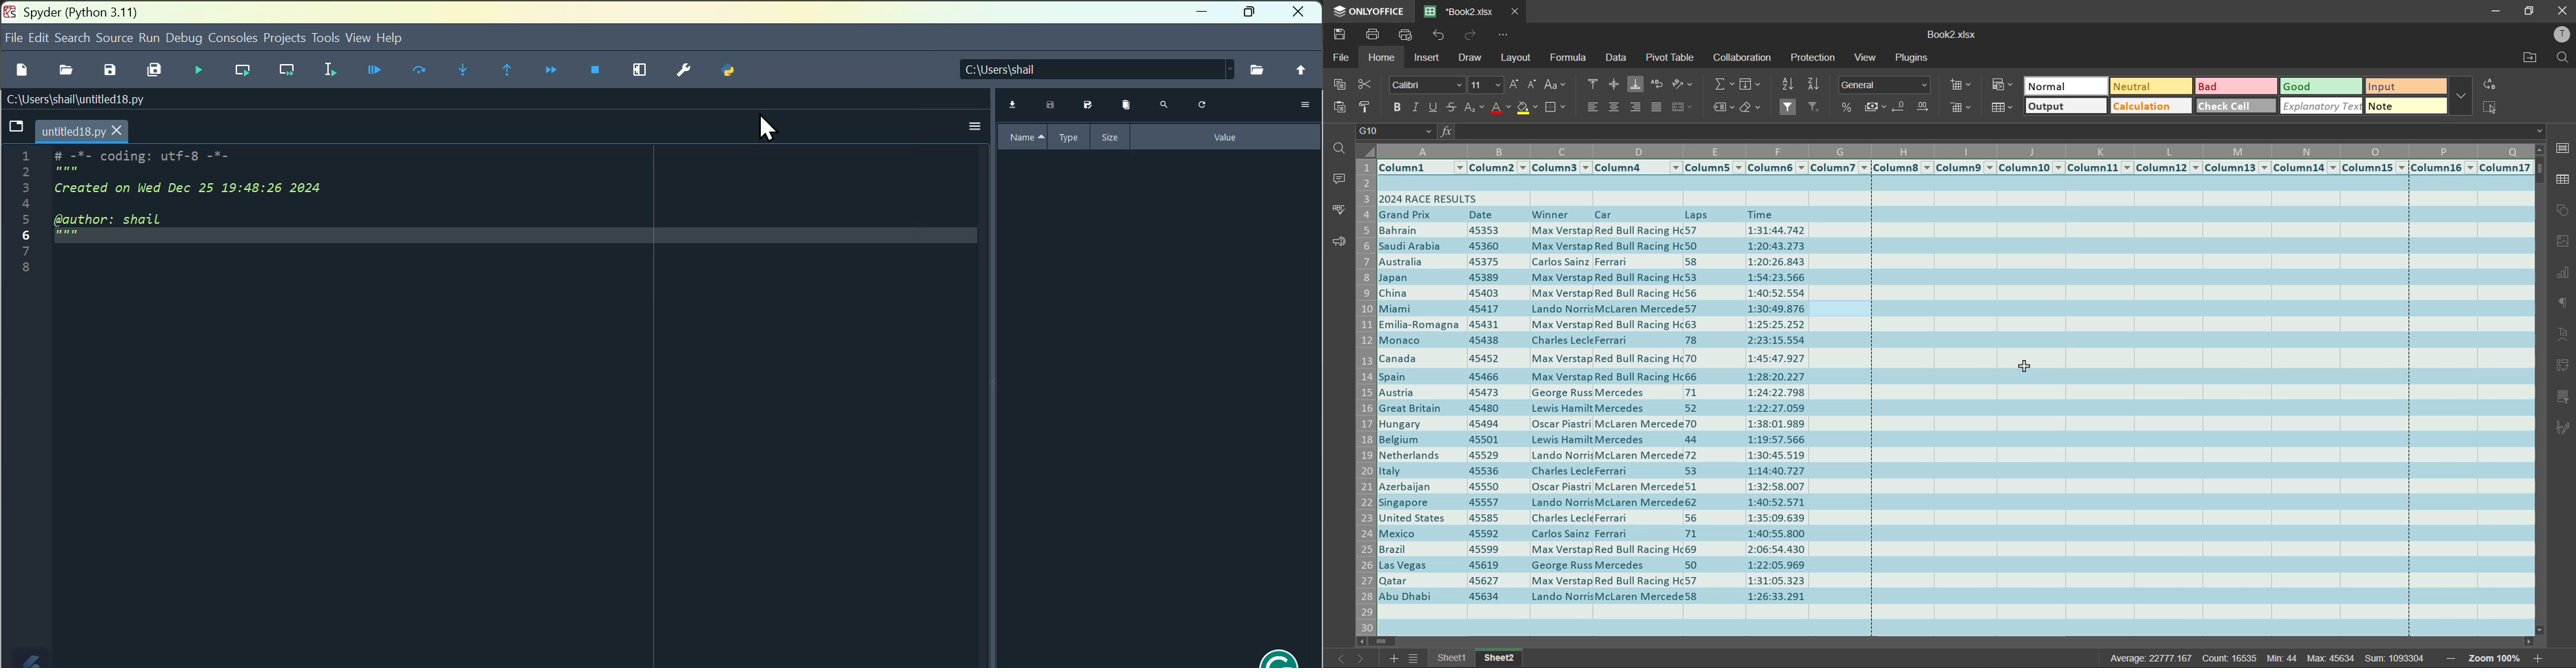 The height and width of the screenshot is (672, 2576). What do you see at coordinates (2067, 87) in the screenshot?
I see `normal` at bounding box center [2067, 87].